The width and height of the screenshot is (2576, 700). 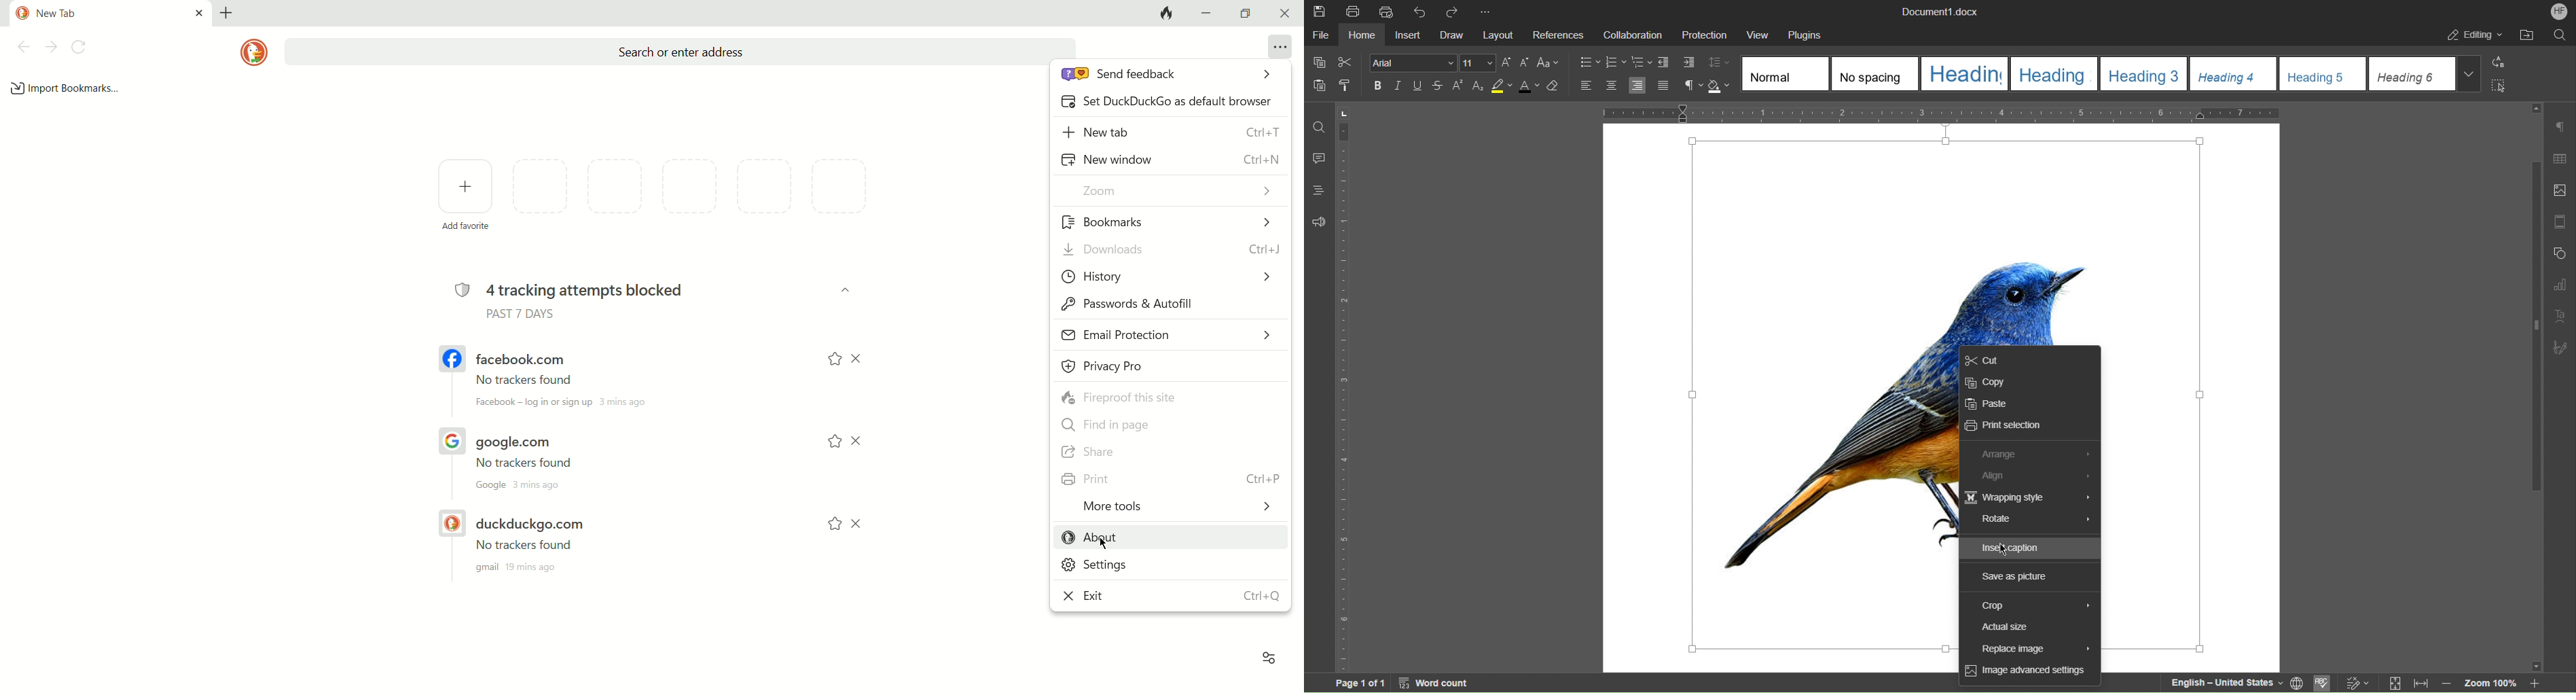 I want to click on Quick Print, so click(x=1386, y=11).